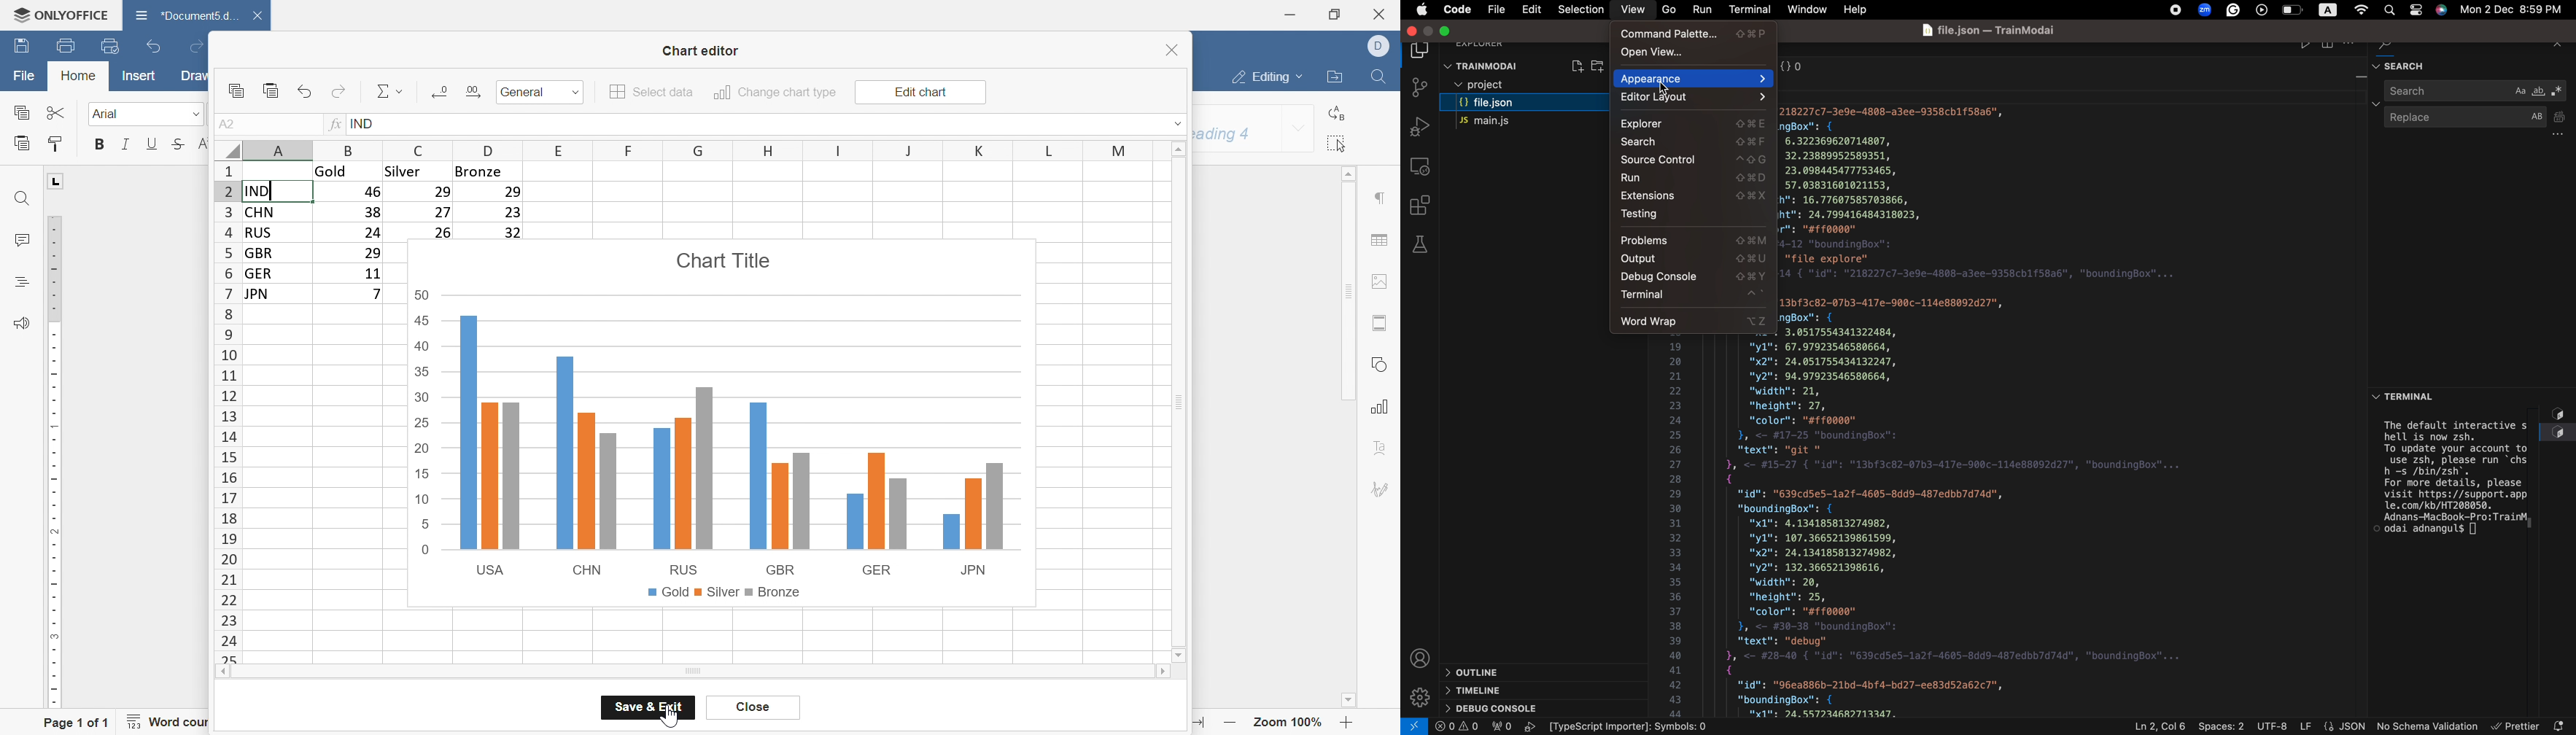 The image size is (2576, 756). I want to click on bold, so click(101, 144).